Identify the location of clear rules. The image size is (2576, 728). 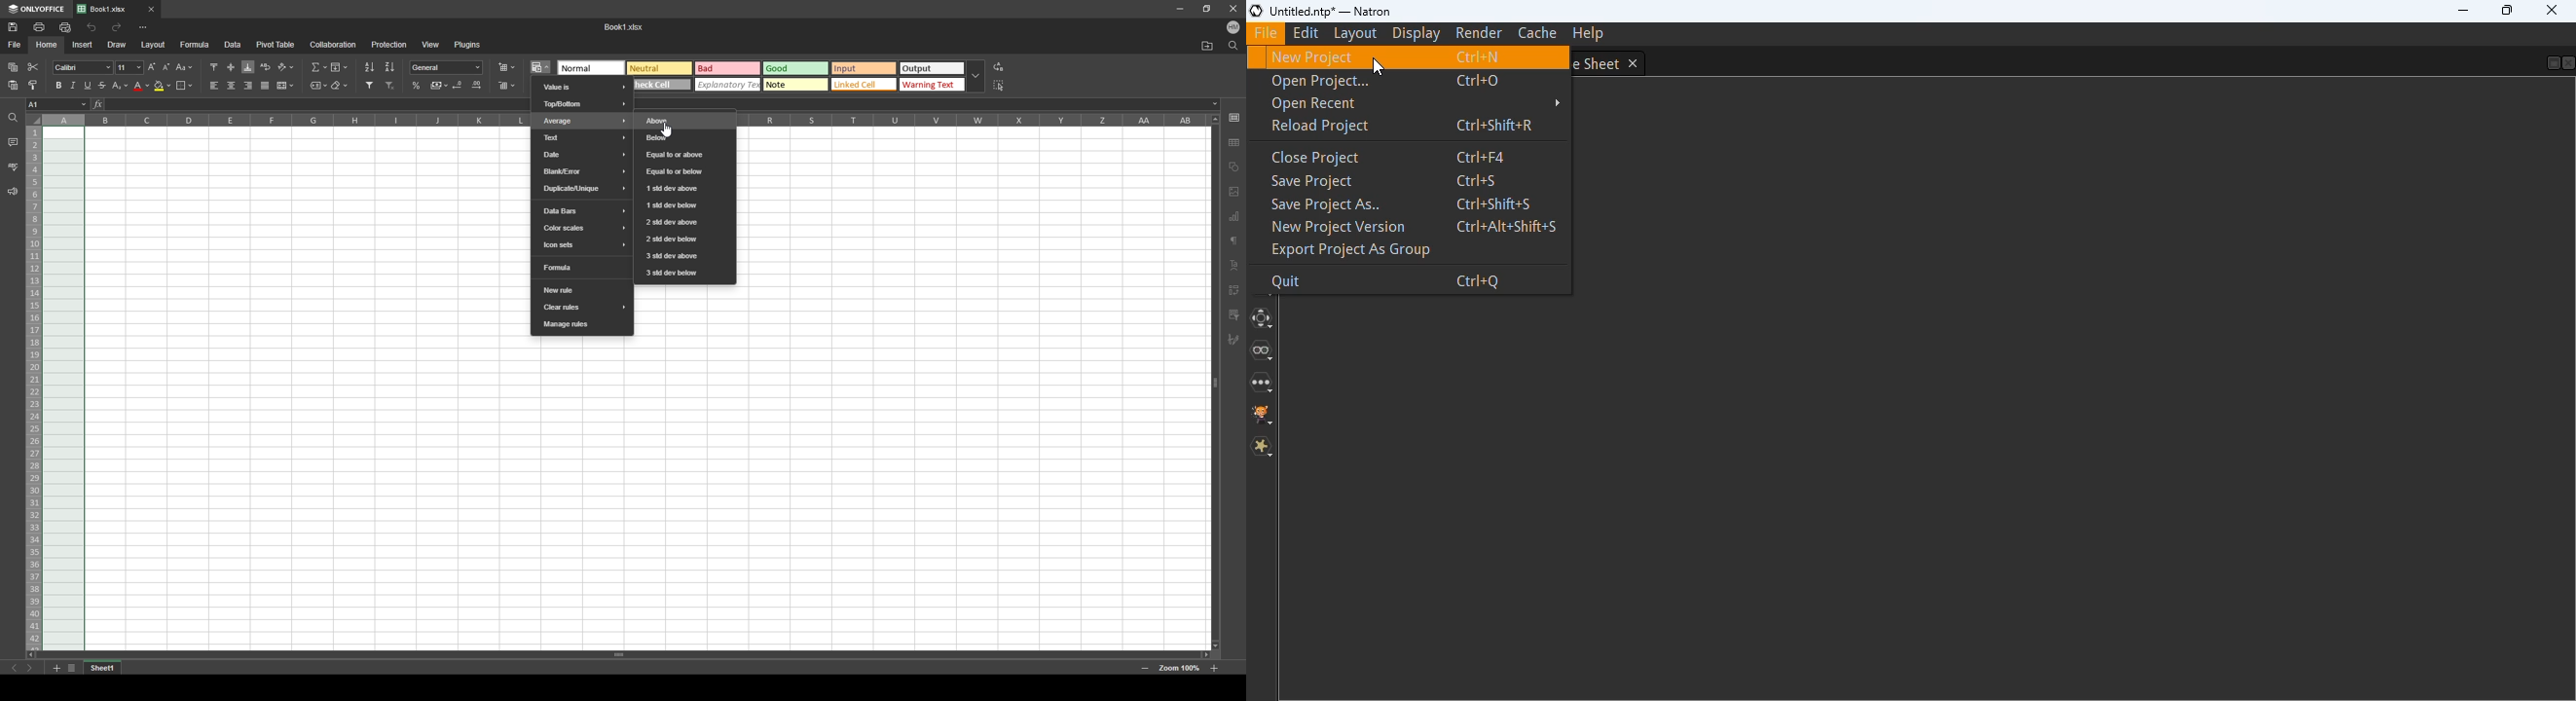
(583, 308).